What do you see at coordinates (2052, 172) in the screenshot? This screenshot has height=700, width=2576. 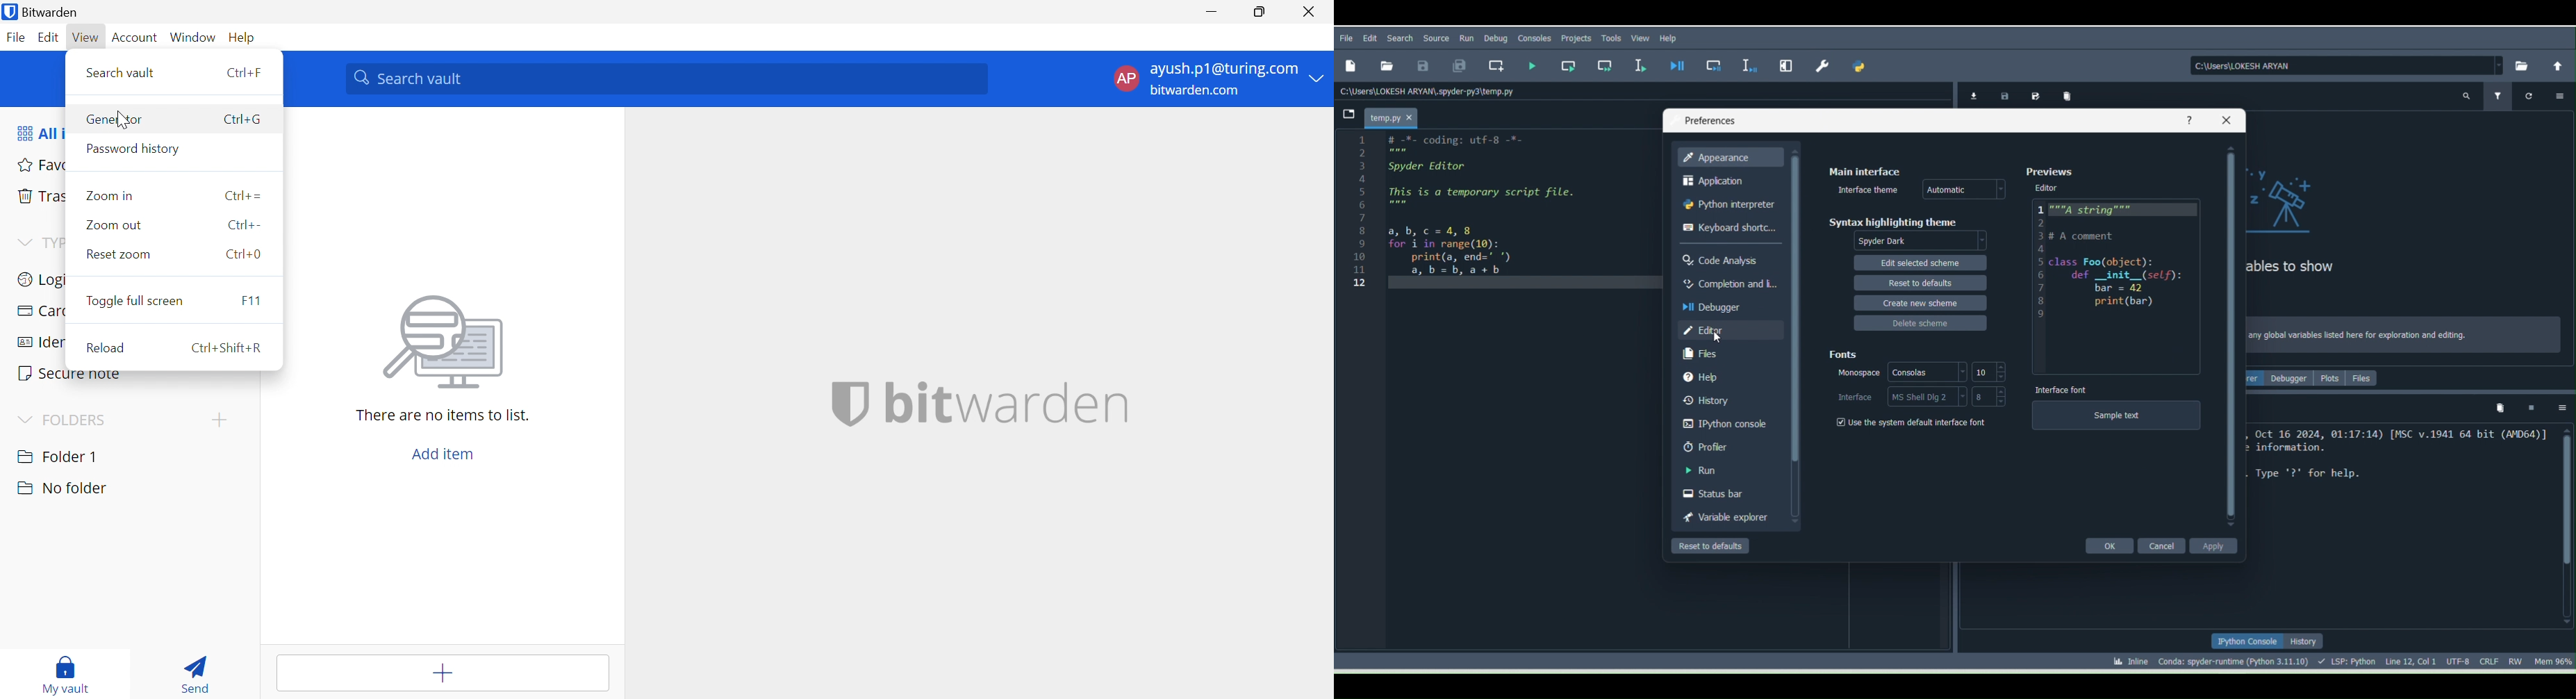 I see `Previews` at bounding box center [2052, 172].